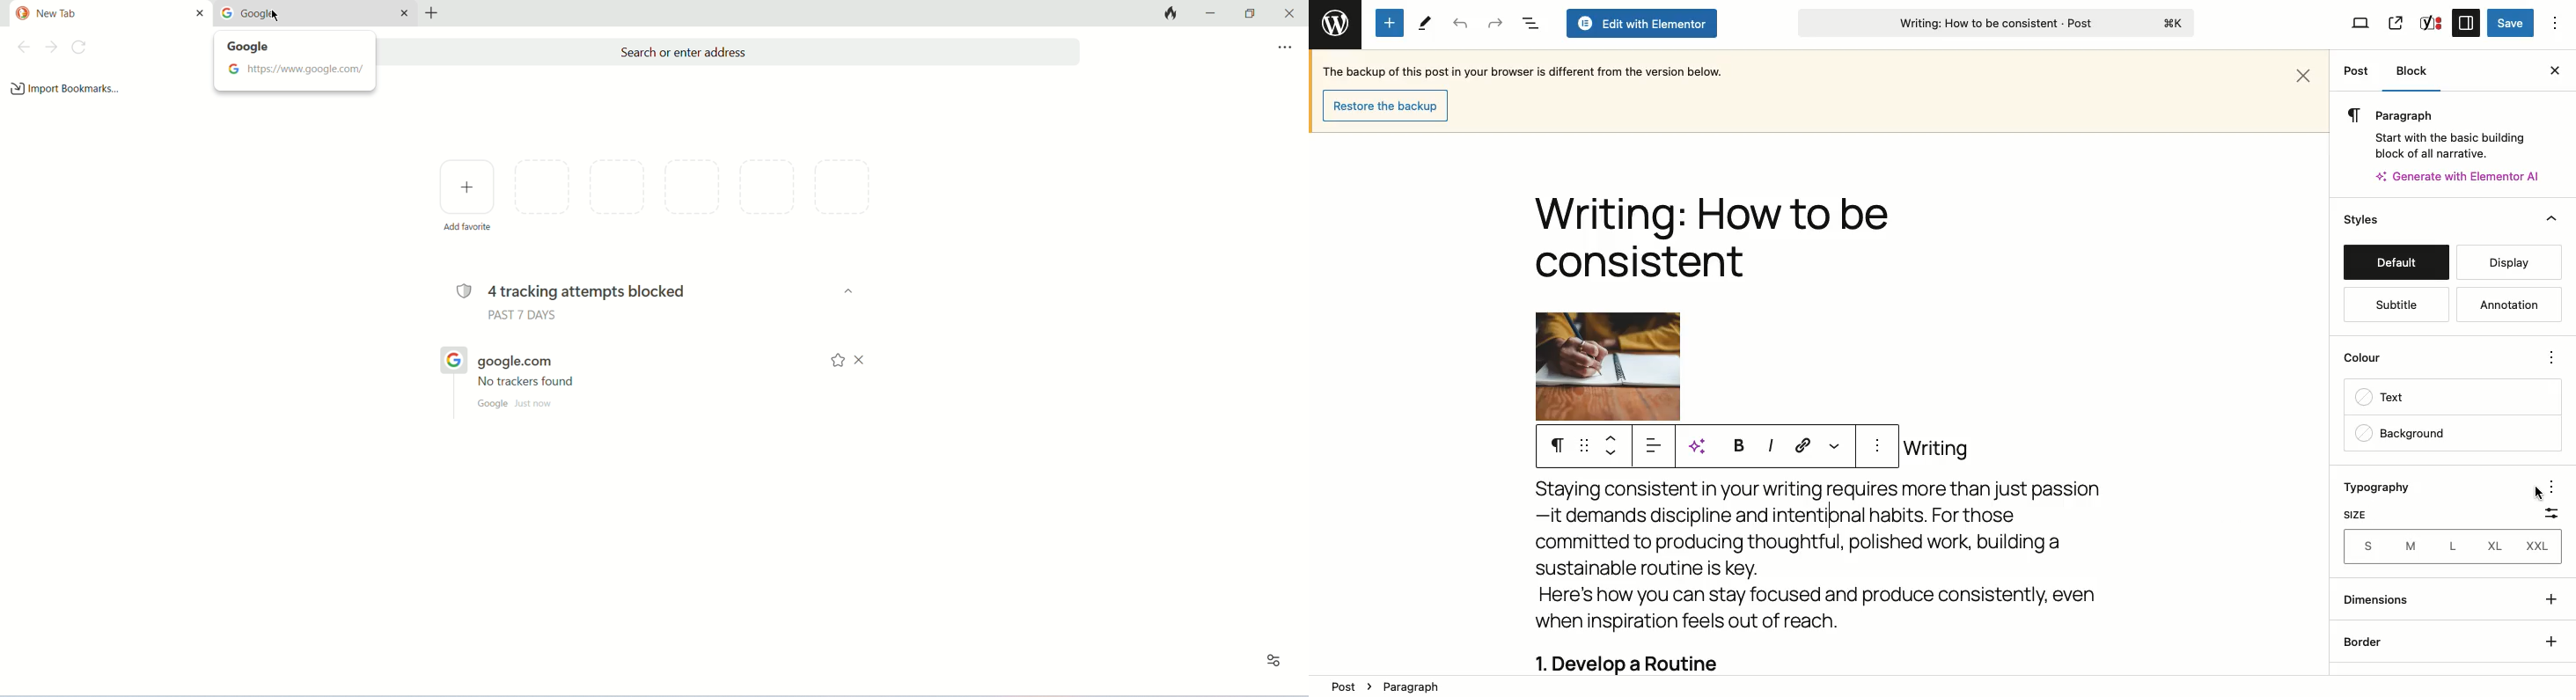  Describe the element at coordinates (1249, 12) in the screenshot. I see `maximize` at that location.